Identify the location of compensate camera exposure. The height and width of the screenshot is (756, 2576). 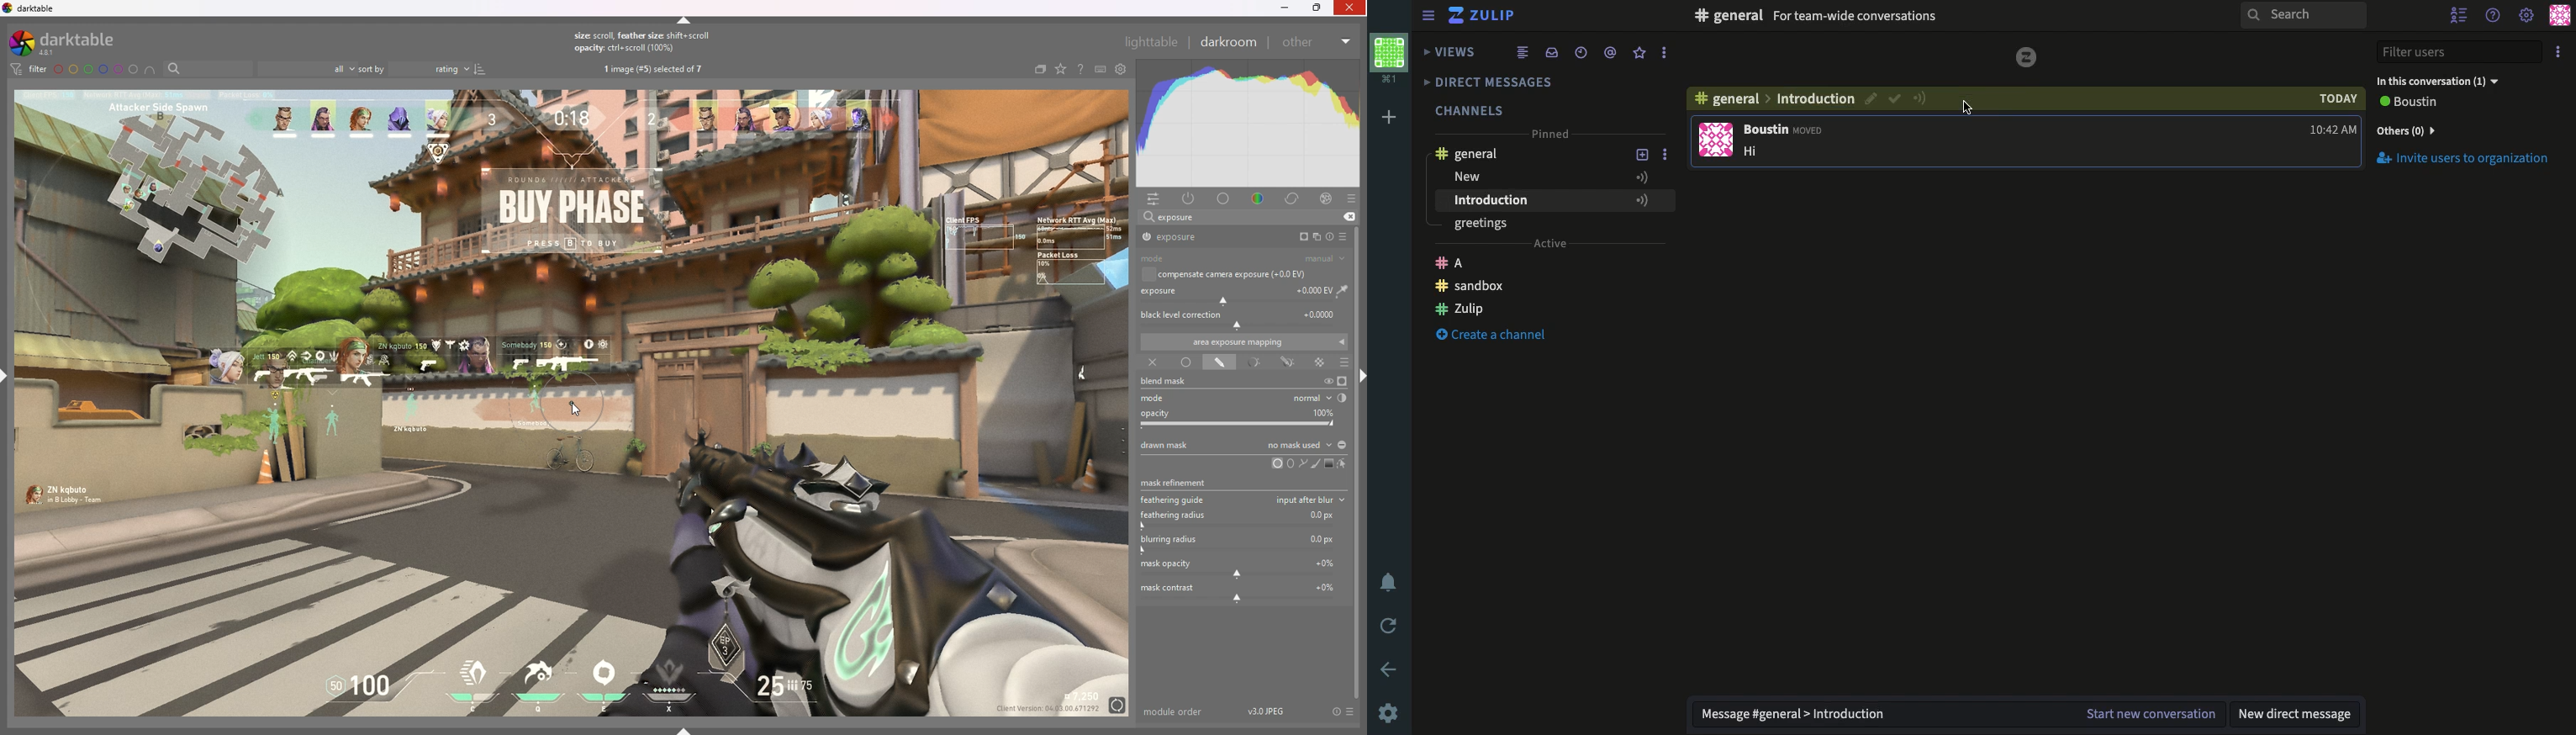
(1232, 274).